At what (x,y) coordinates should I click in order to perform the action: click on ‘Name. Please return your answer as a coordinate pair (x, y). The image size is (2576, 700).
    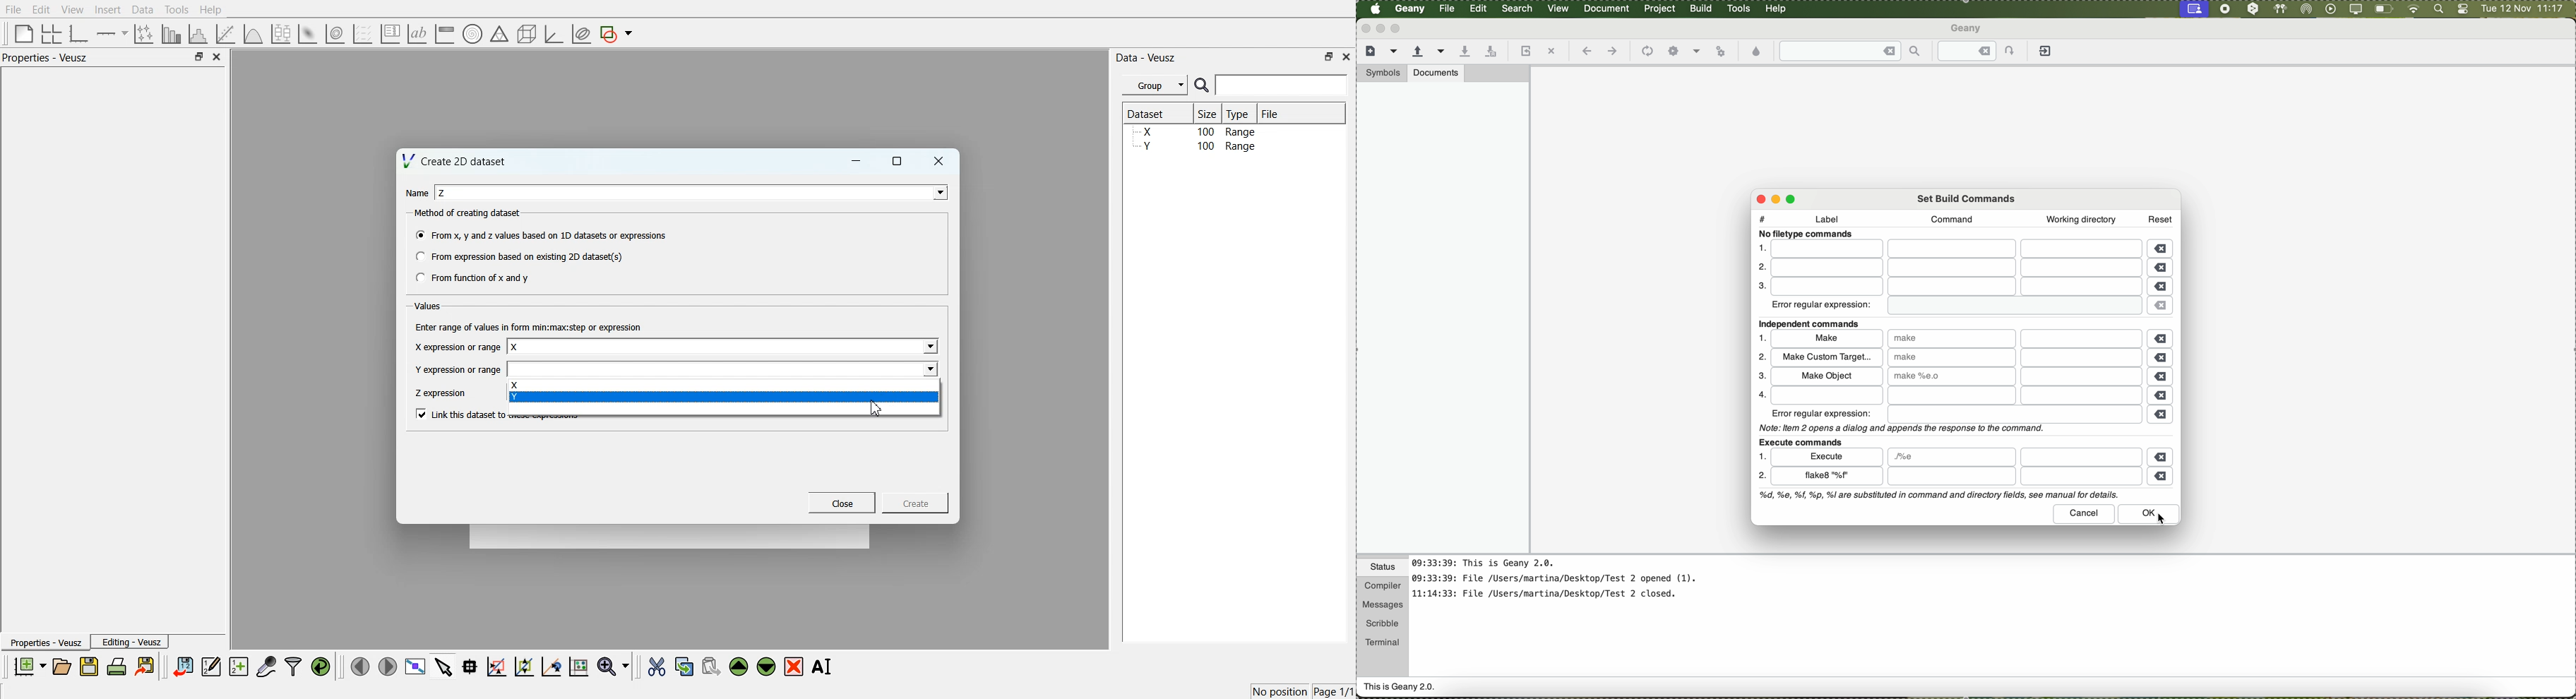
    Looking at the image, I should click on (415, 193).